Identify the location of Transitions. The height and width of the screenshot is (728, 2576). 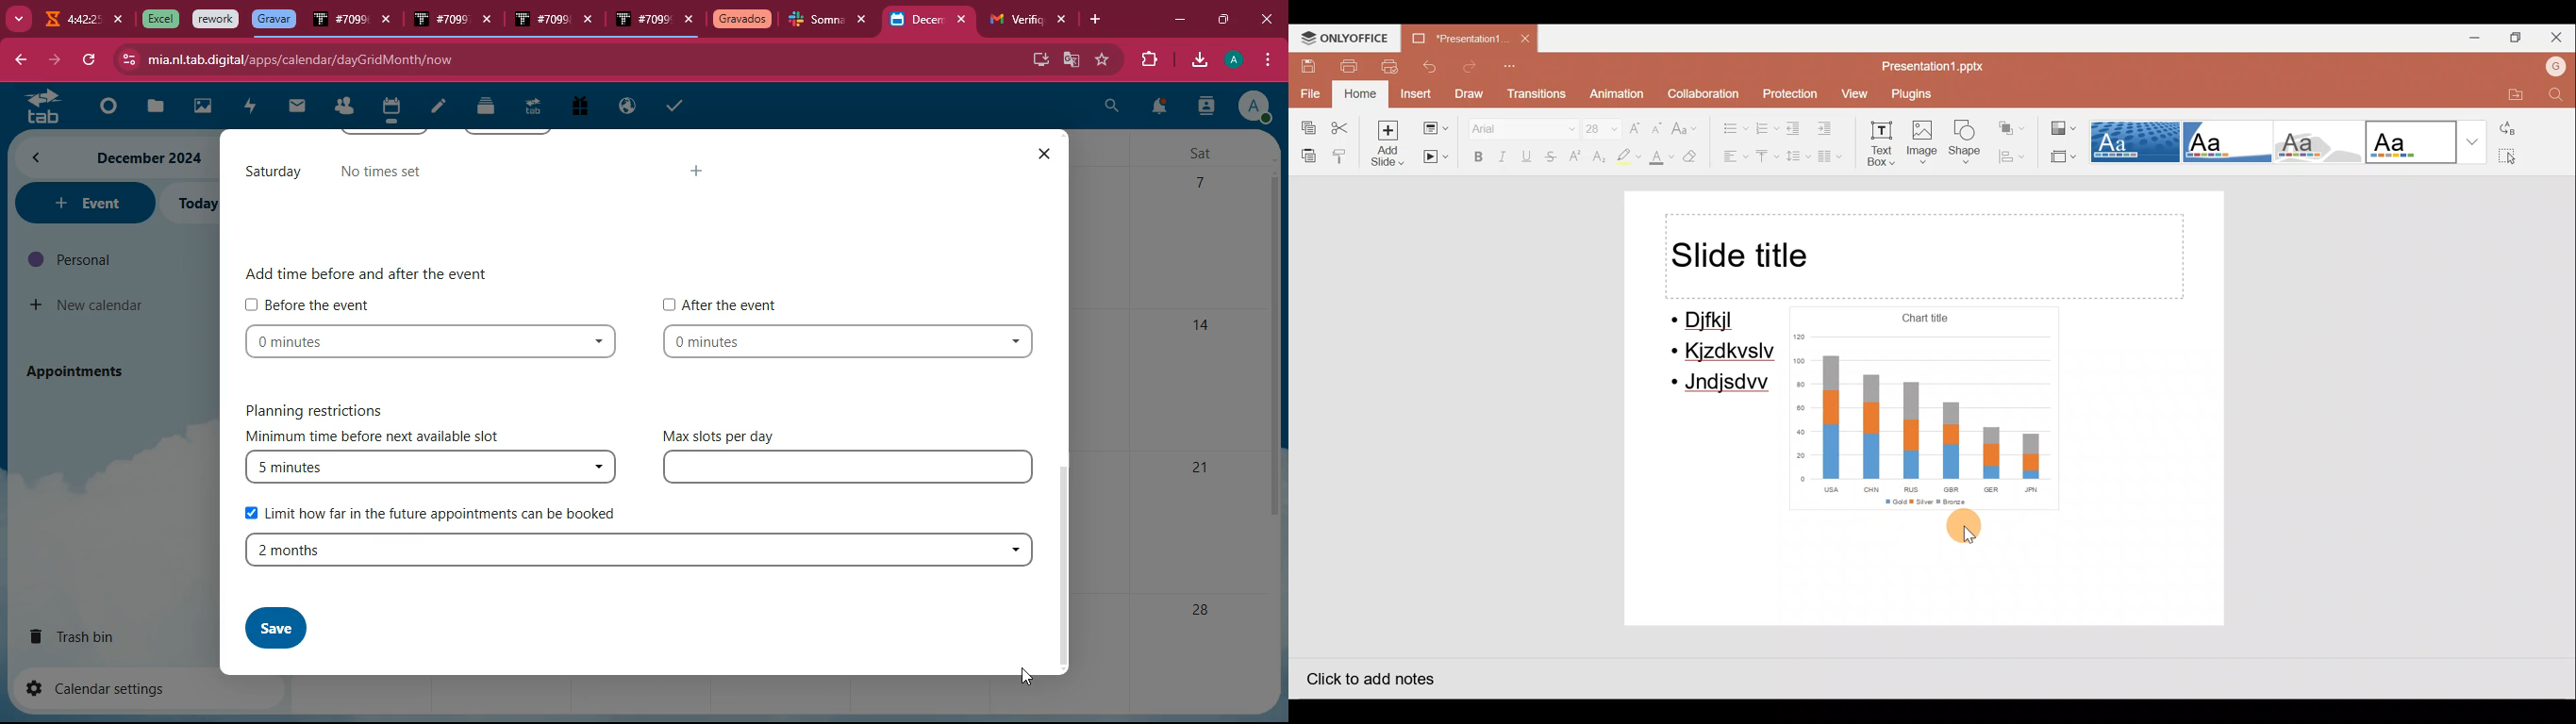
(1535, 95).